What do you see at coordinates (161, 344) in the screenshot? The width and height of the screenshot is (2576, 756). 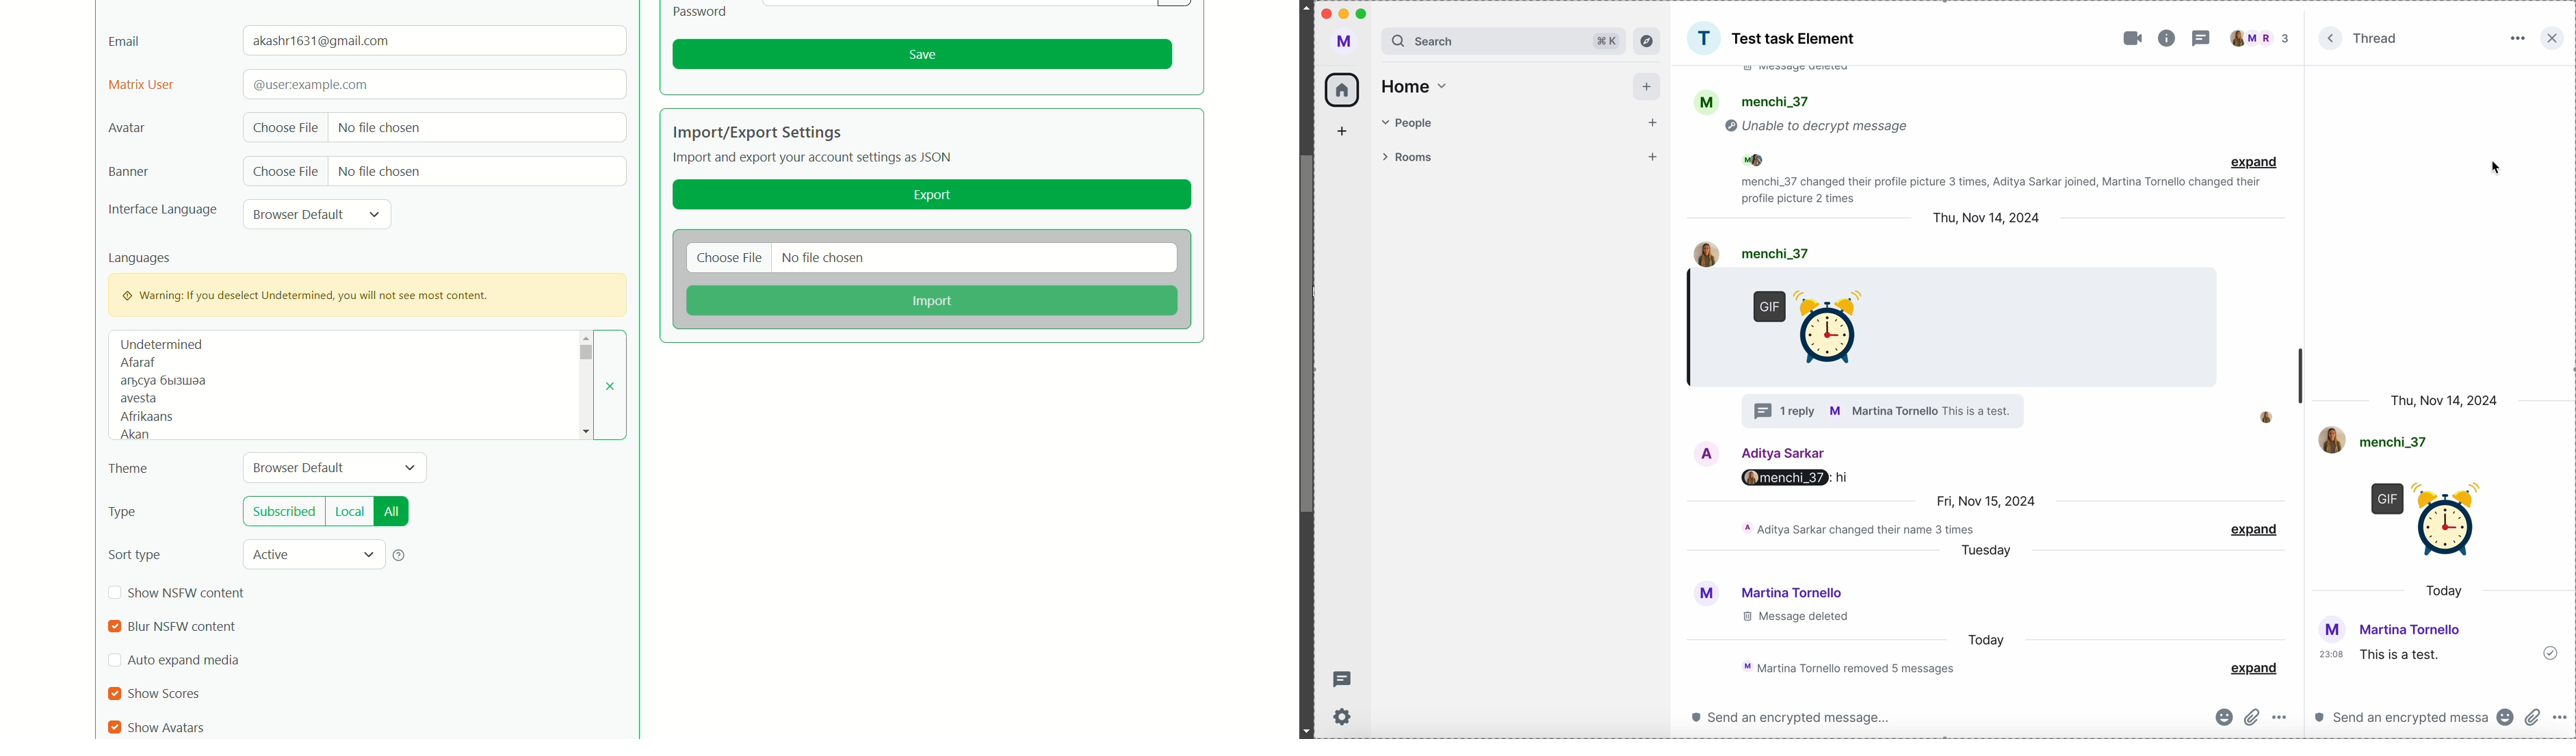 I see `undetermined` at bounding box center [161, 344].